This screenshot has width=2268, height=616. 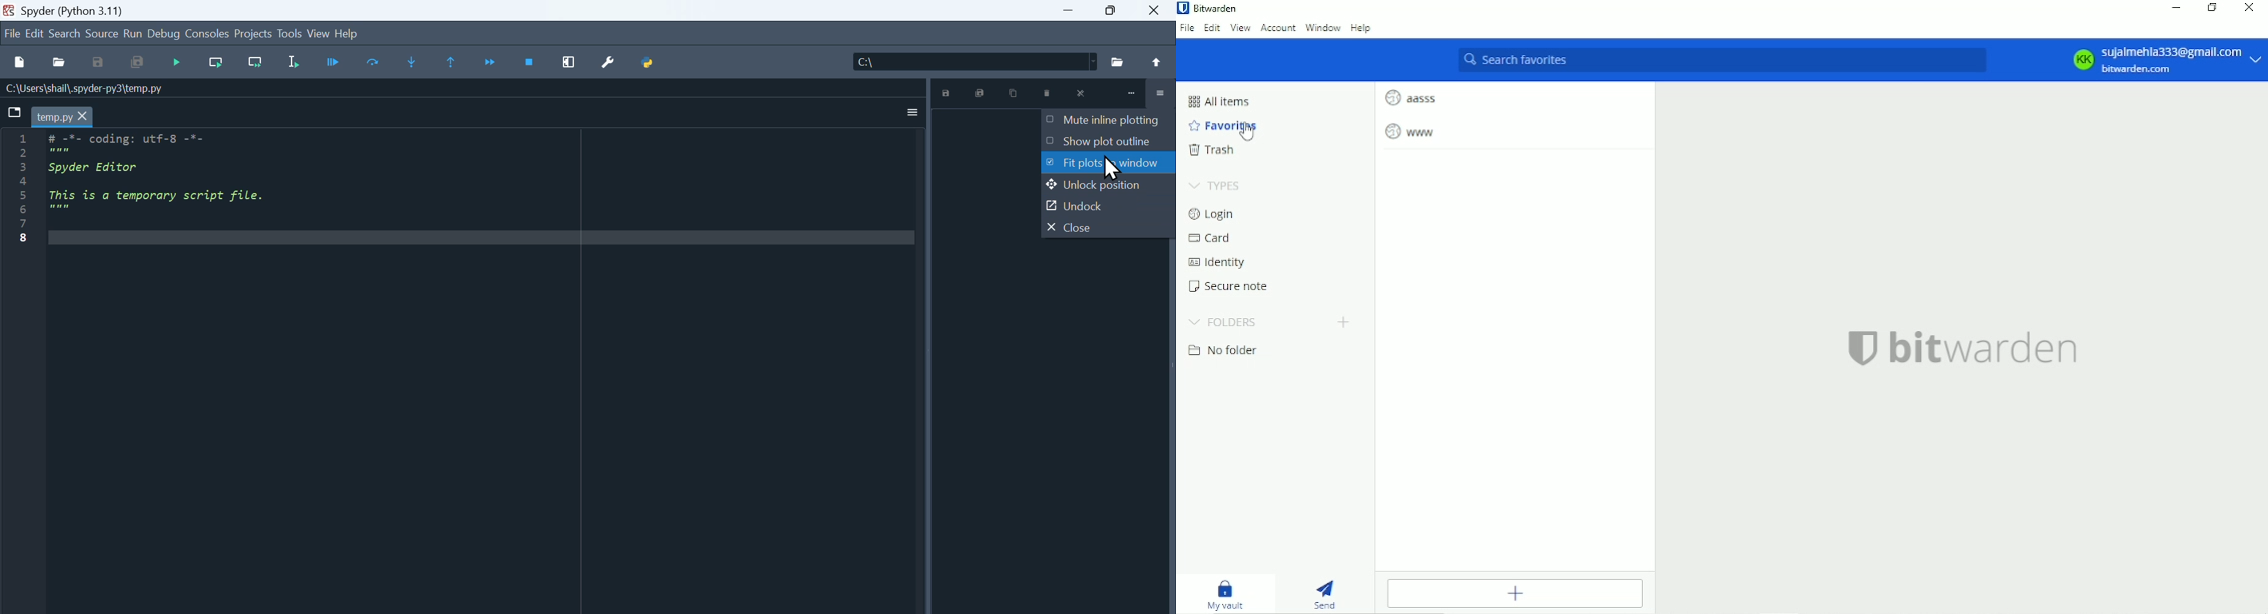 I want to click on help, so click(x=356, y=34).